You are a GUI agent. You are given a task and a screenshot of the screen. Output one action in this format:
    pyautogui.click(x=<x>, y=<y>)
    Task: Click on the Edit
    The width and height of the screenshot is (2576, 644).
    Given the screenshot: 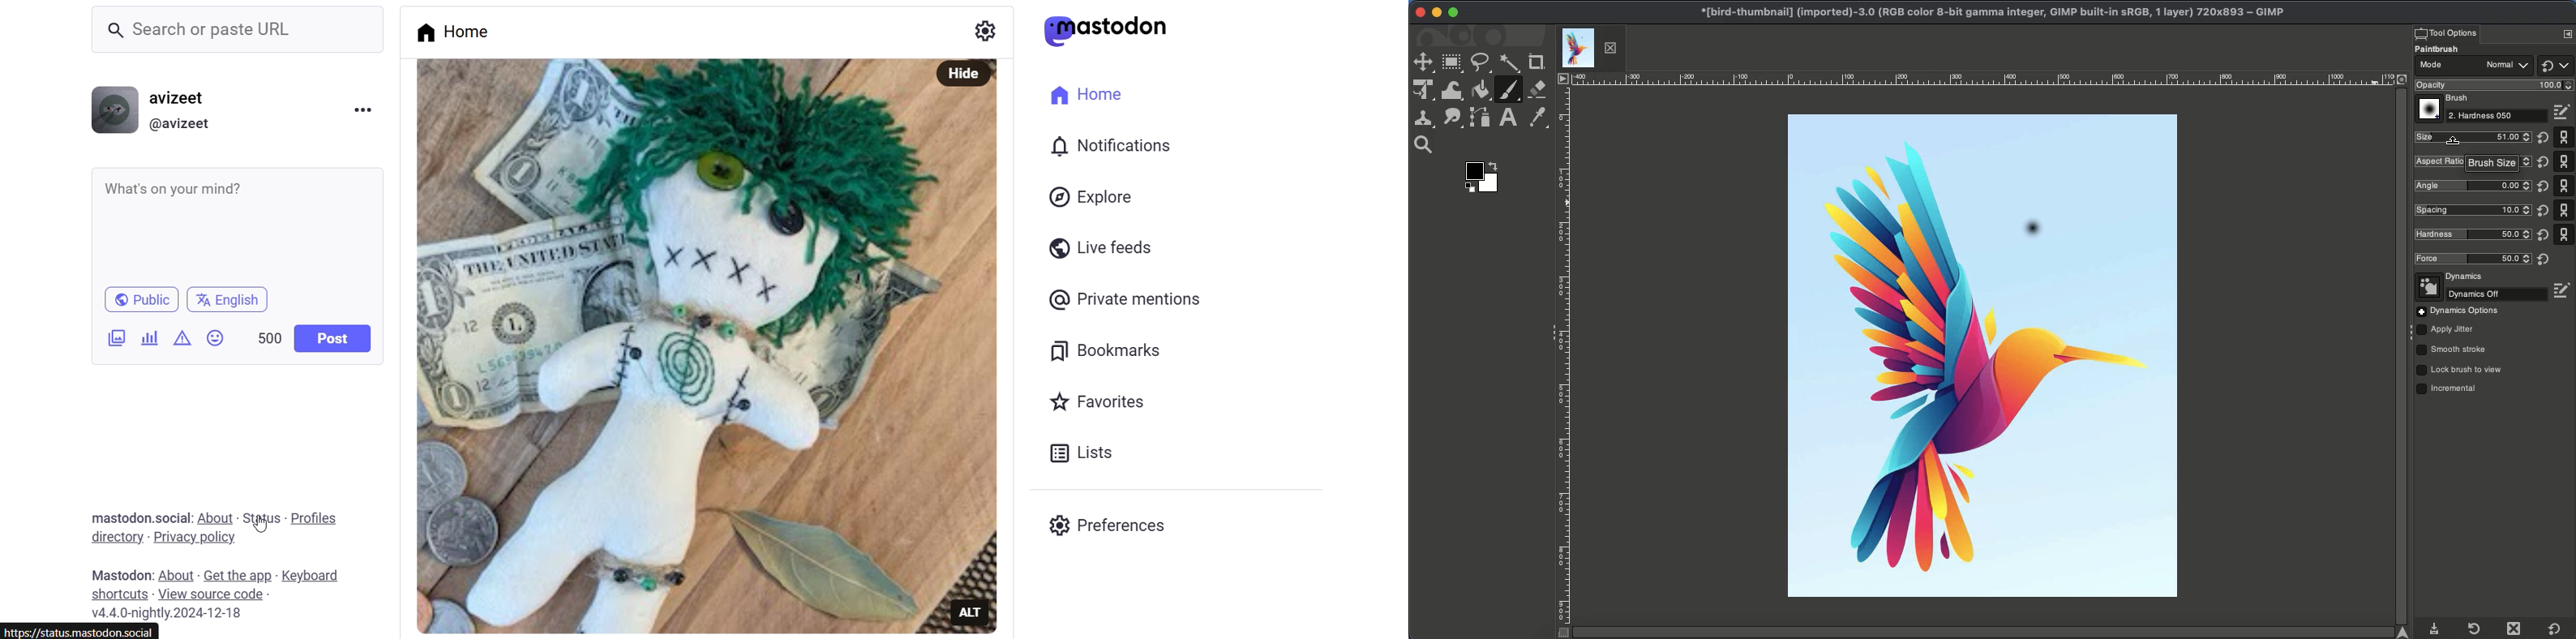 What is the action you would take?
    pyautogui.click(x=2564, y=290)
    